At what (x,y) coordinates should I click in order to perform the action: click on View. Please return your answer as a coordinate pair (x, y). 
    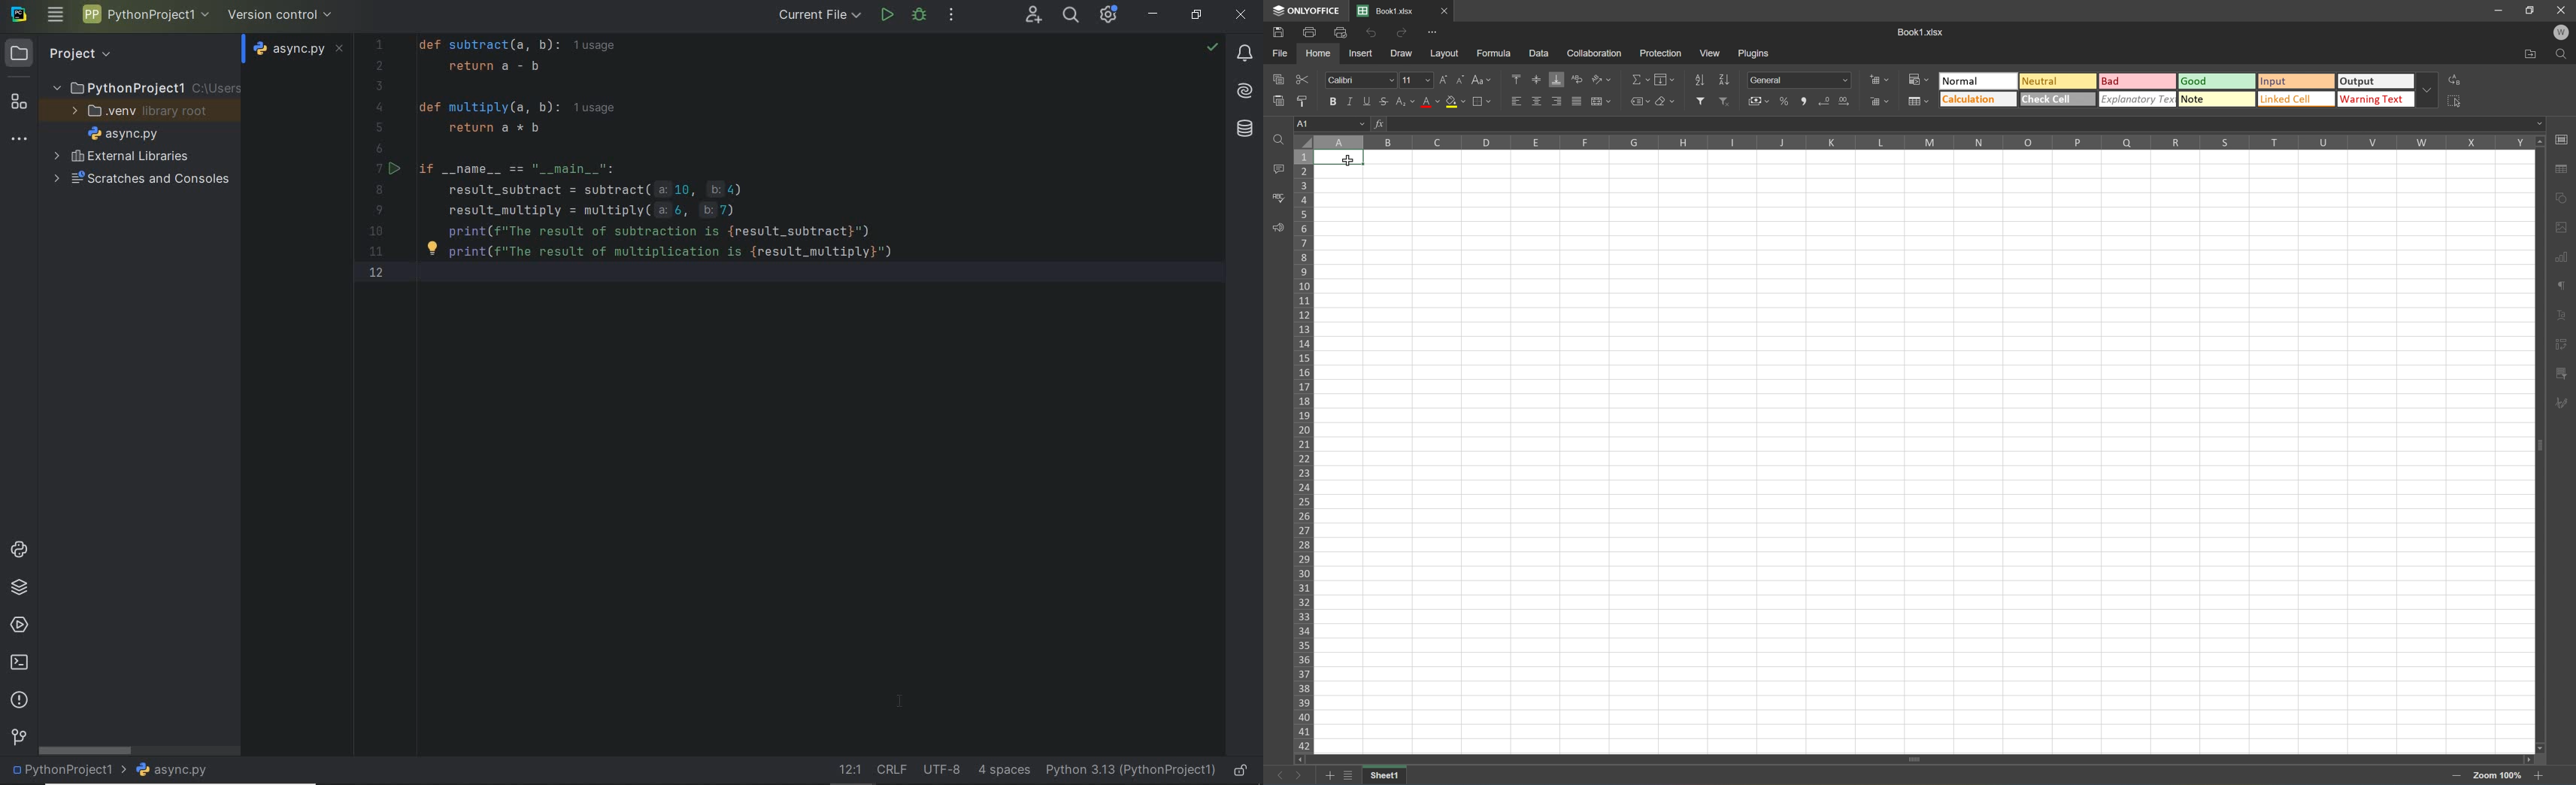
    Looking at the image, I should click on (1711, 52).